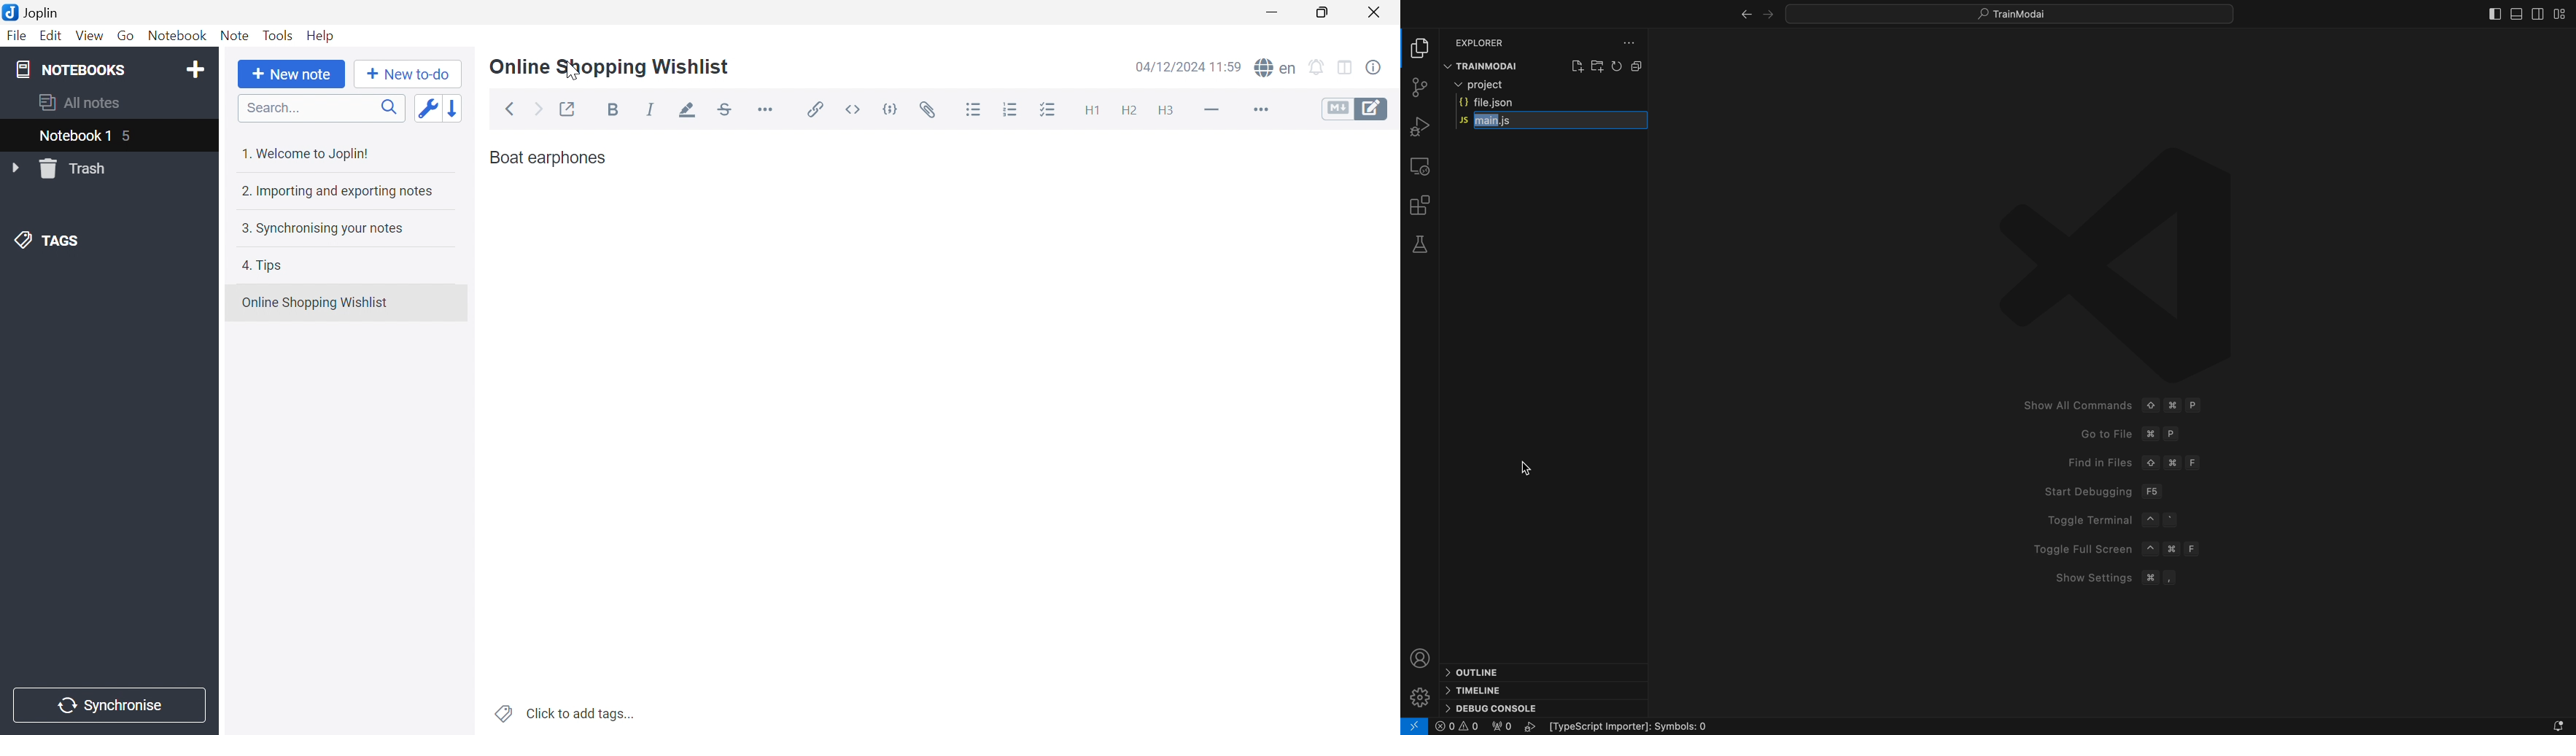 Image resolution: width=2576 pixels, height=756 pixels. Describe the element at coordinates (724, 109) in the screenshot. I see `Strikethrough` at that location.